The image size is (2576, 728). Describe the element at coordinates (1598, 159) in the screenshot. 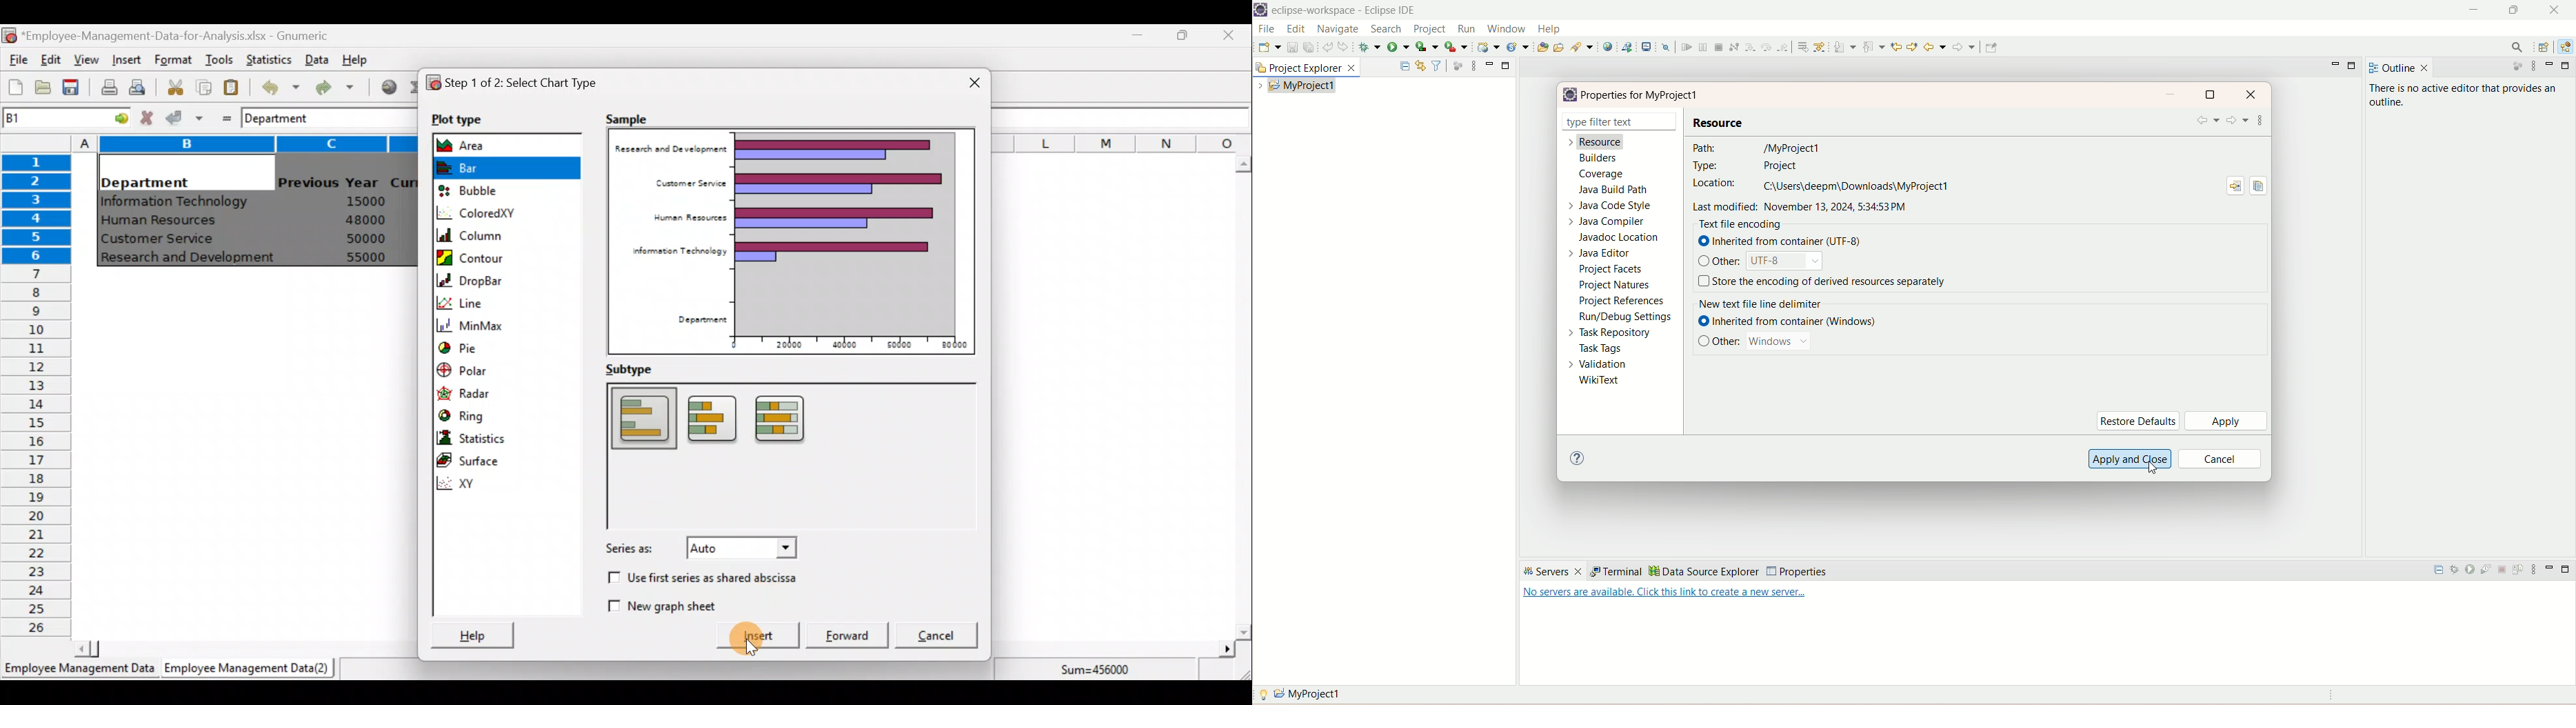

I see `builders` at that location.